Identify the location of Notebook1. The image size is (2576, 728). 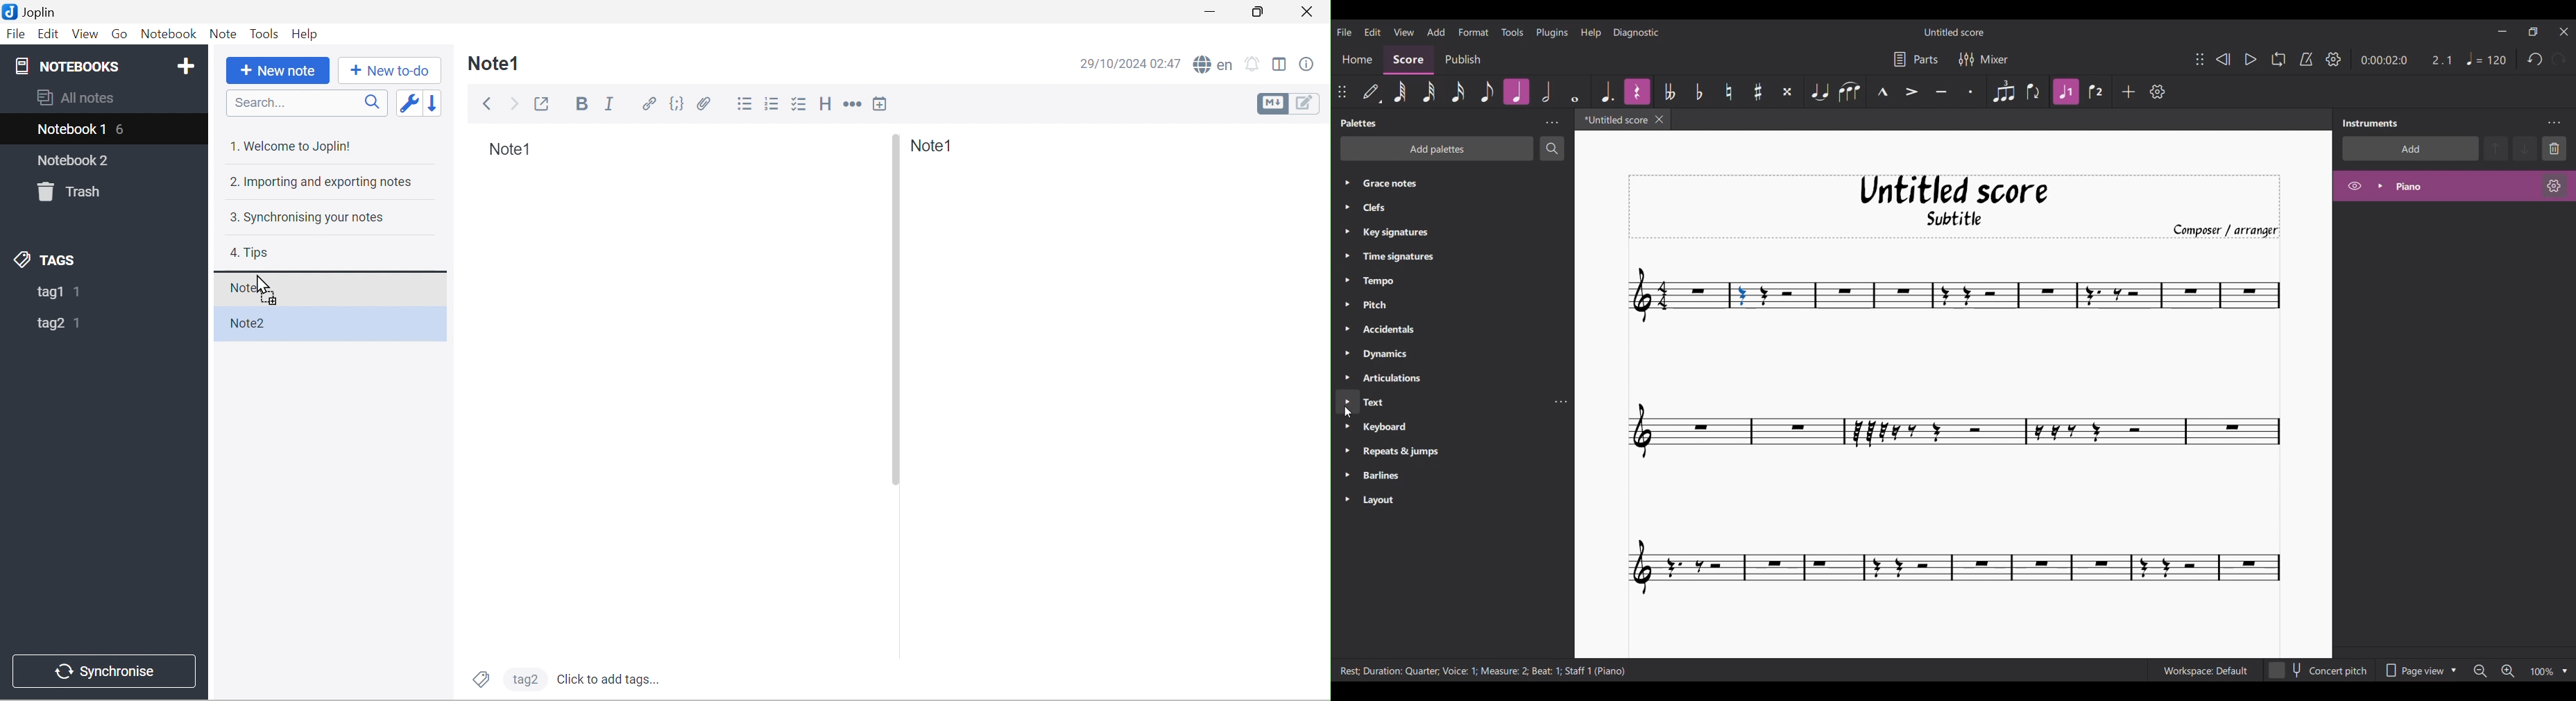
(69, 129).